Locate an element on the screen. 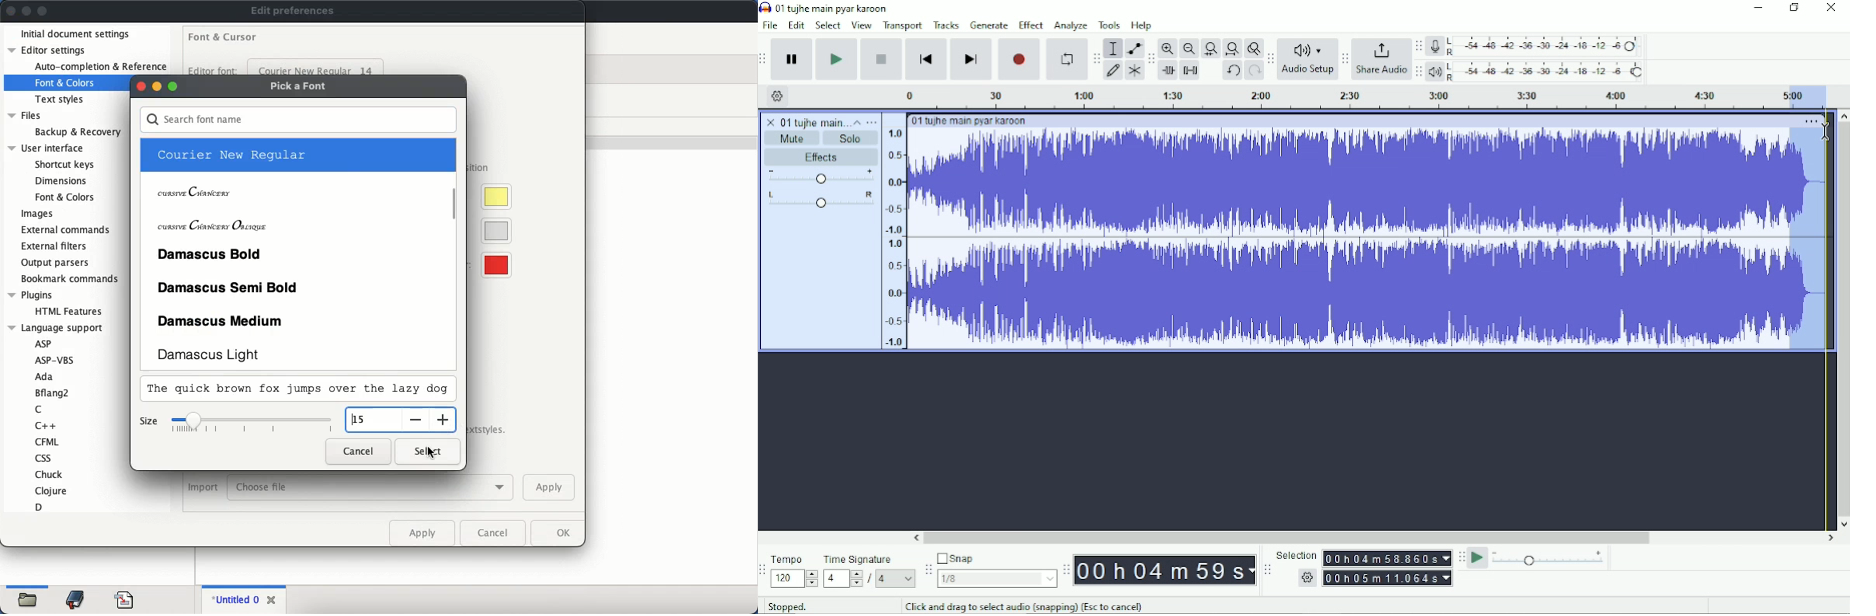 The height and width of the screenshot is (616, 1876). maximize is located at coordinates (173, 86).